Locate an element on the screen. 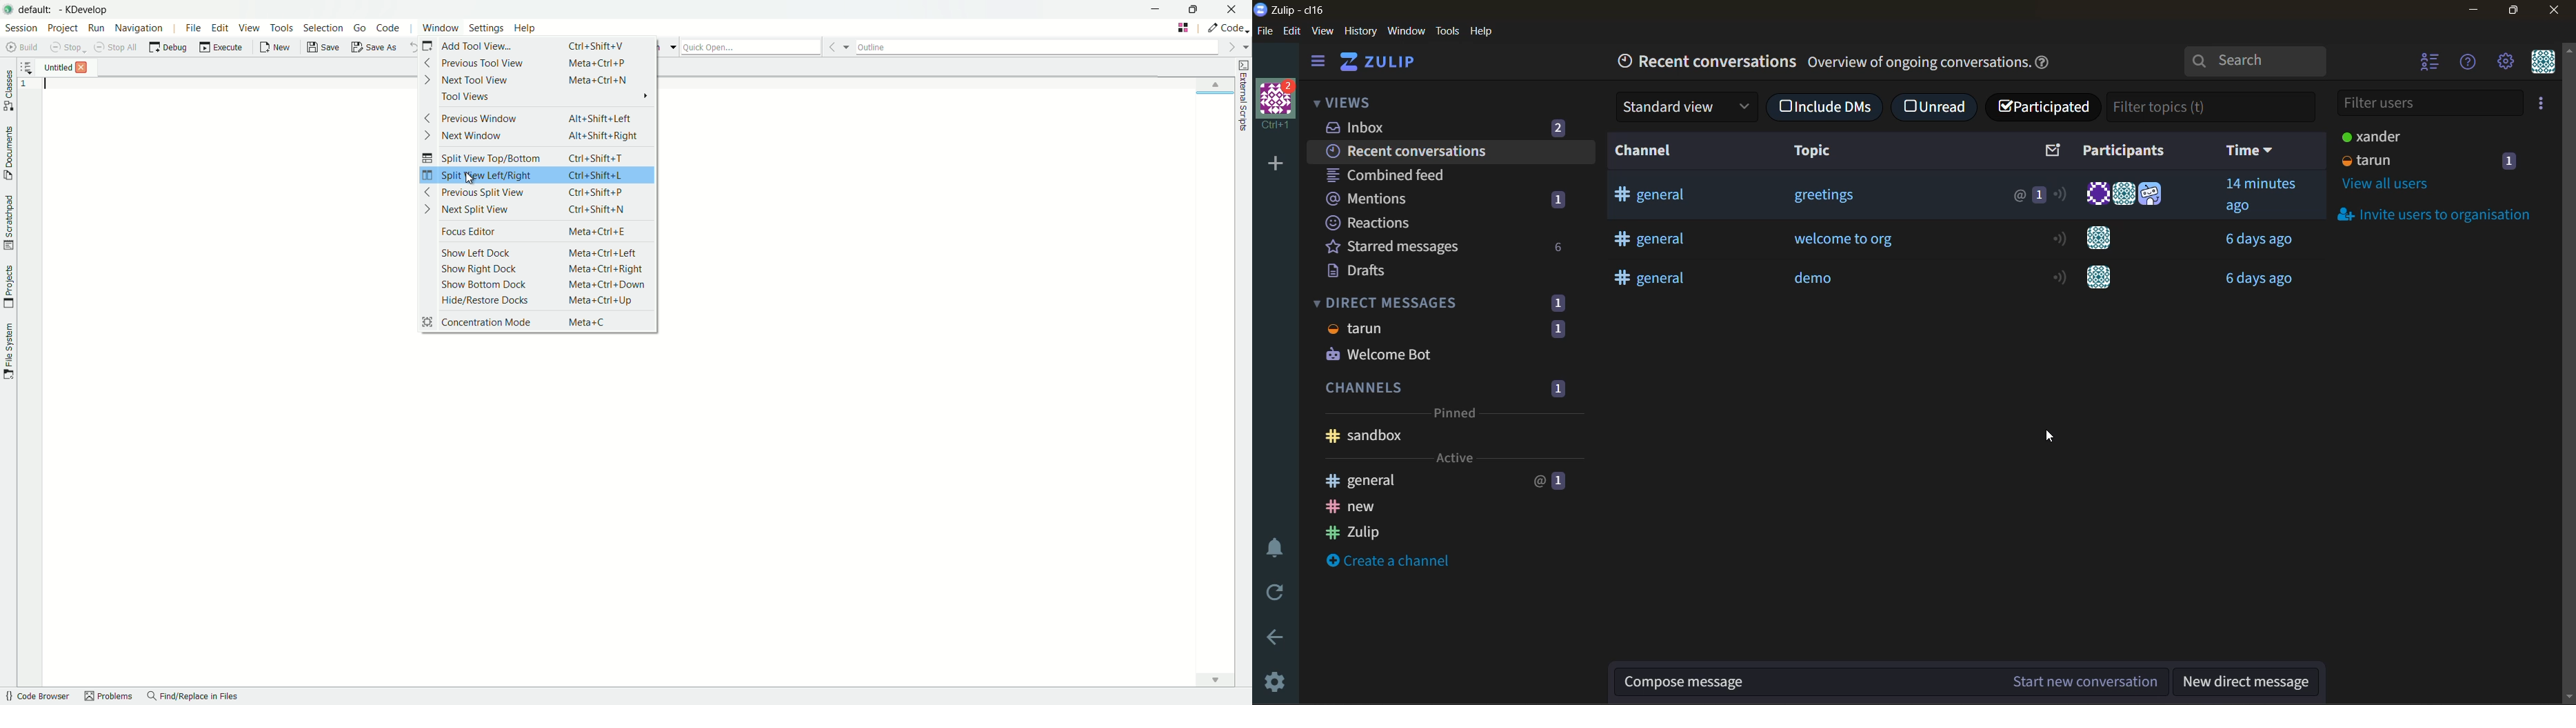  filter users is located at coordinates (2427, 102).